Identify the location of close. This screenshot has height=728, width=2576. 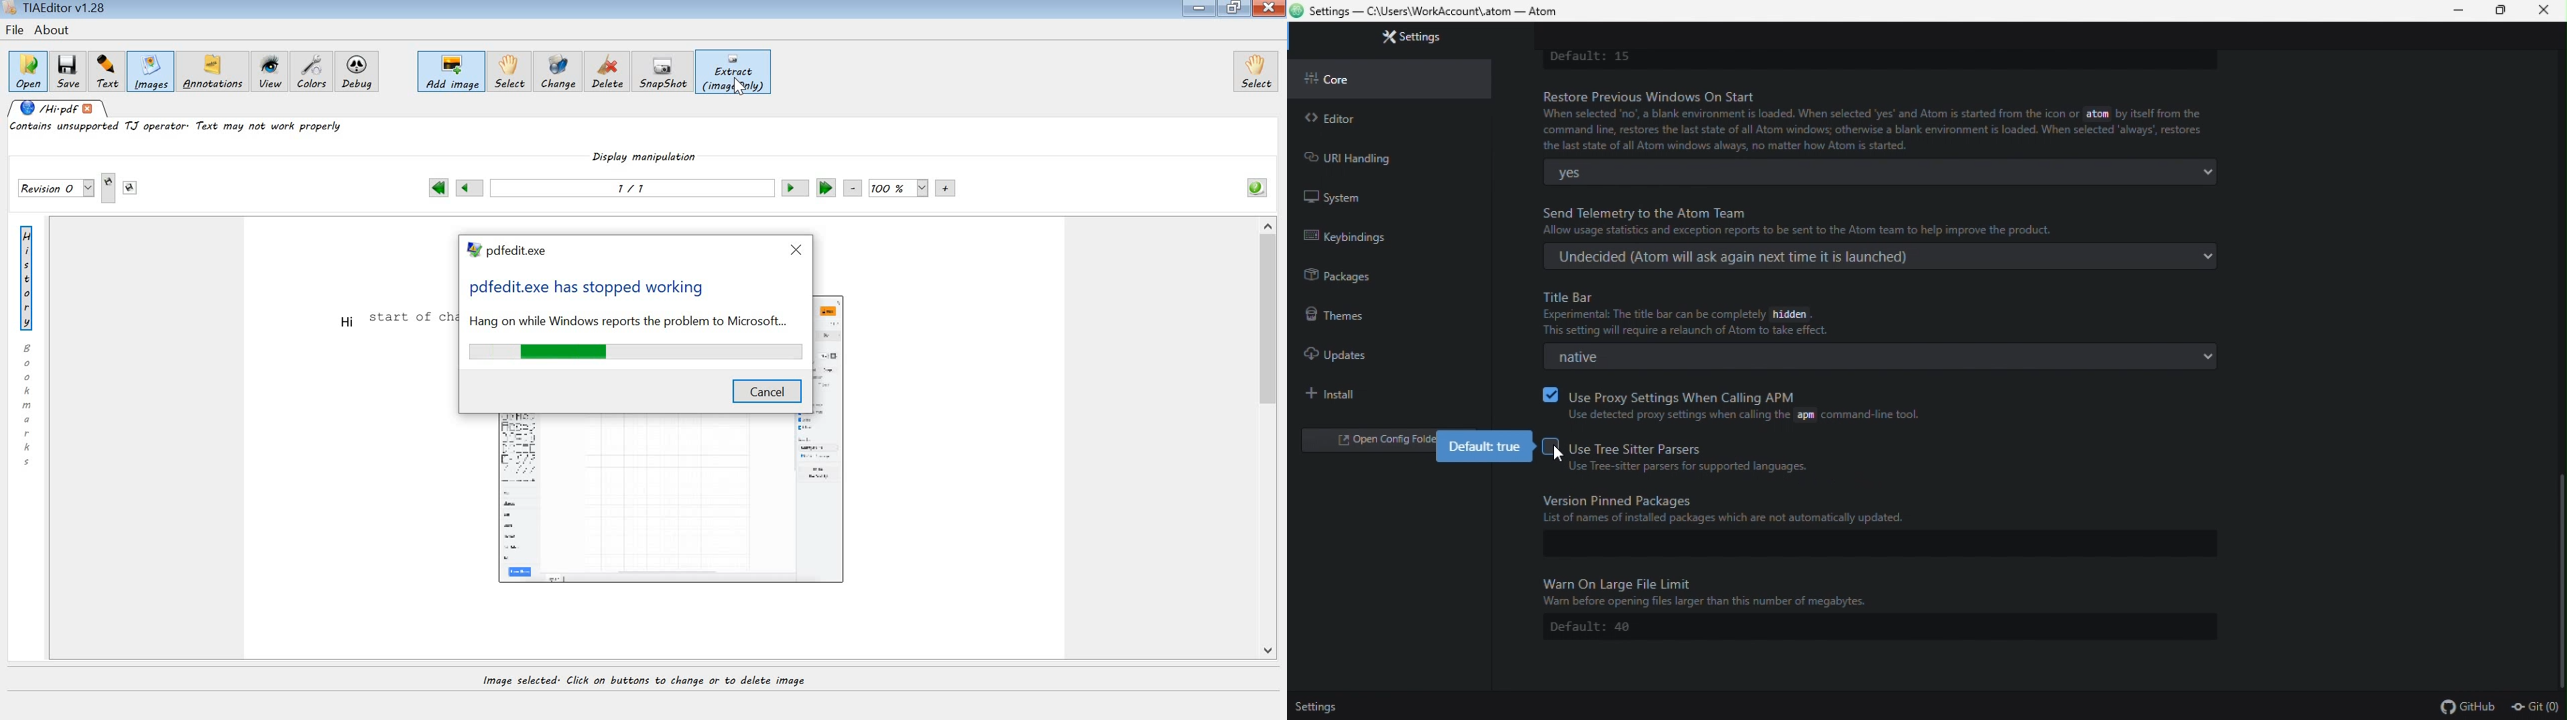
(801, 249).